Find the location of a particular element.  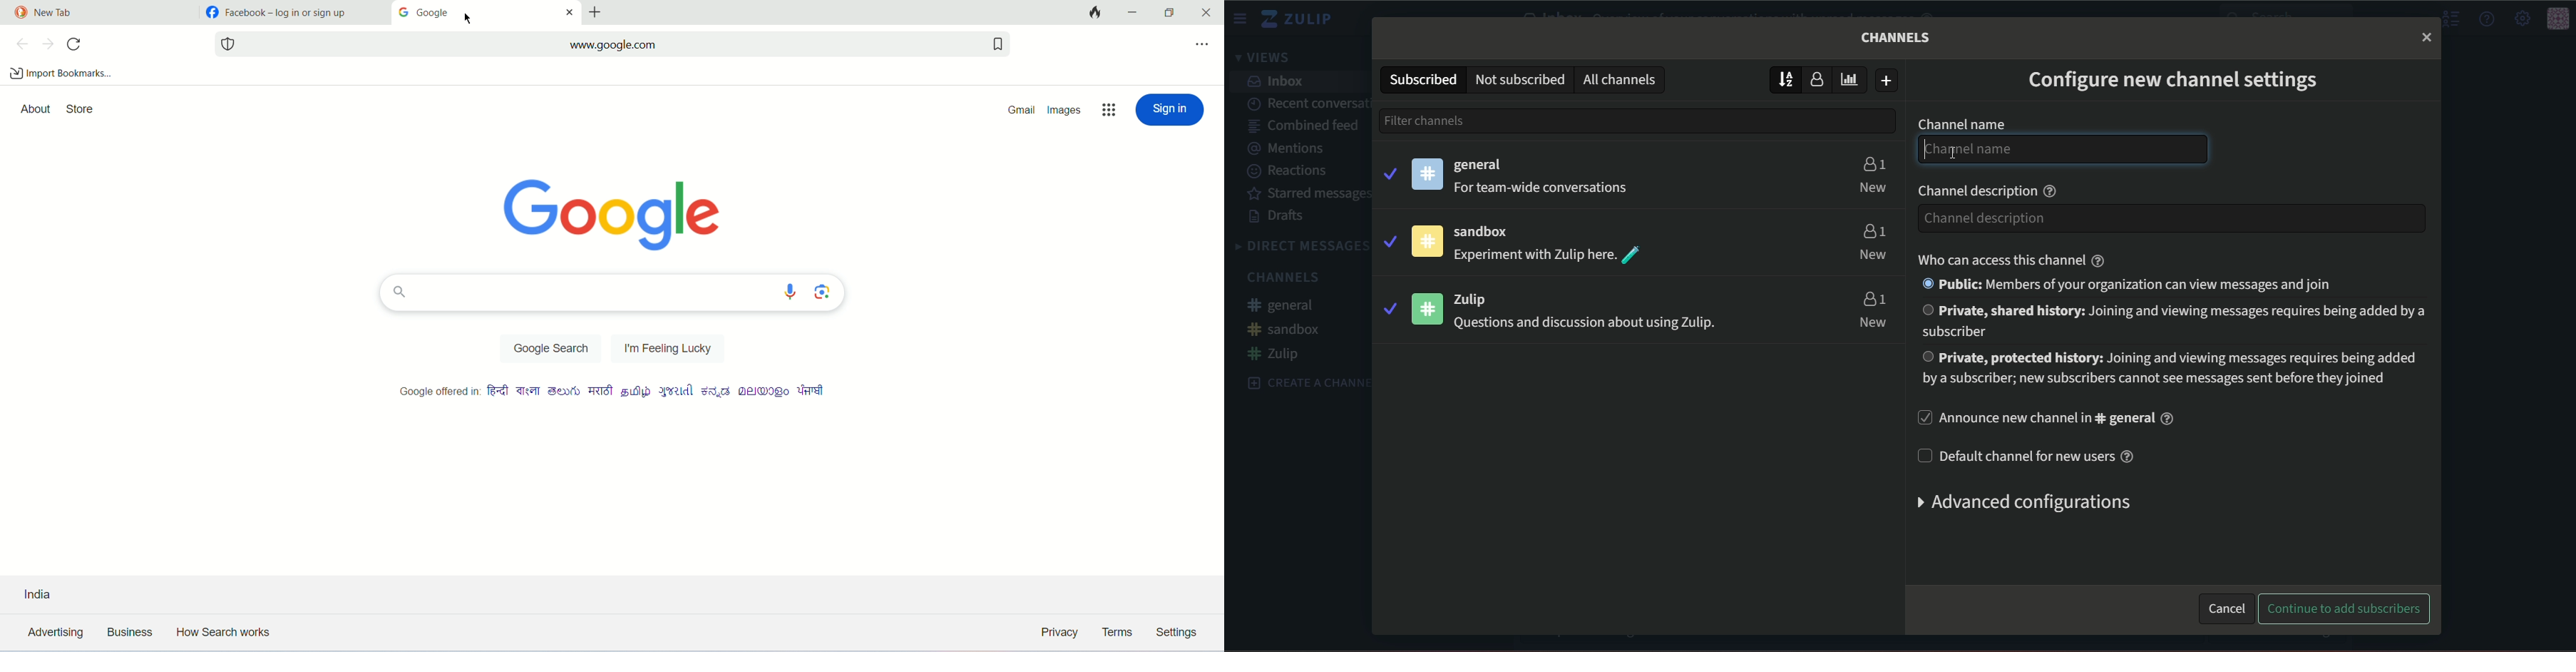

user is located at coordinates (1821, 81).